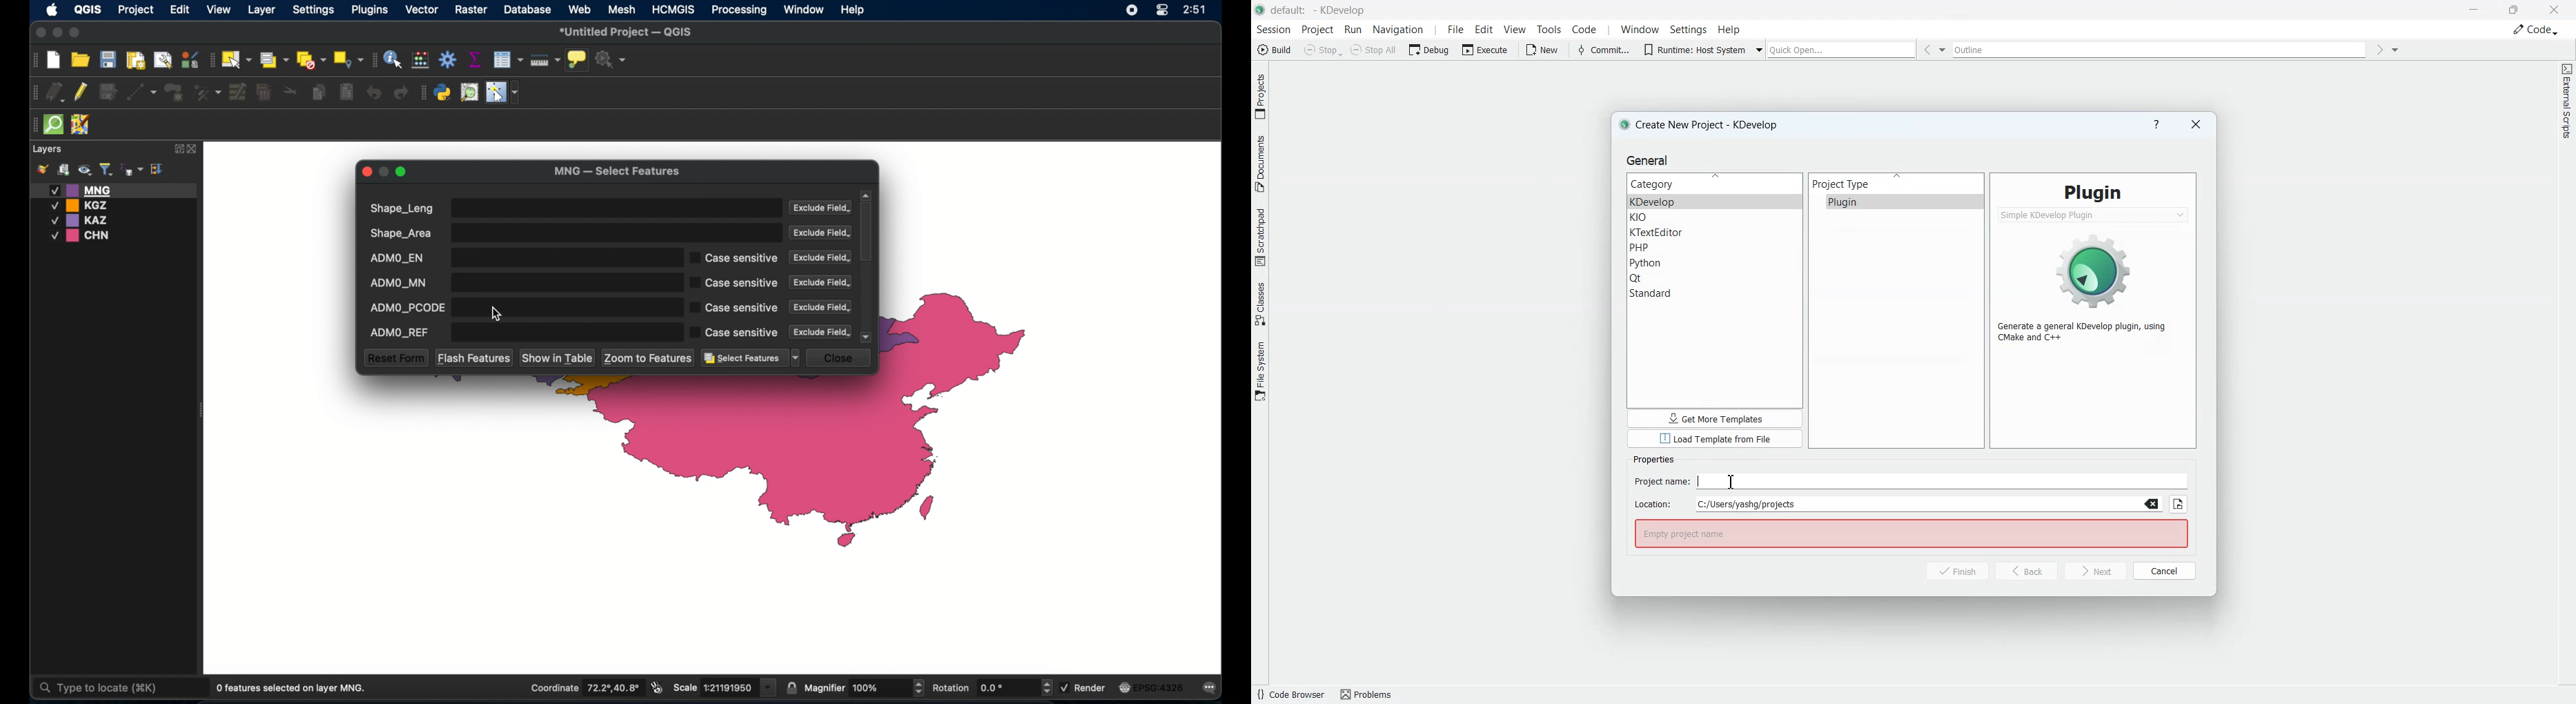 This screenshot has width=2576, height=728. I want to click on CHN, so click(82, 236).